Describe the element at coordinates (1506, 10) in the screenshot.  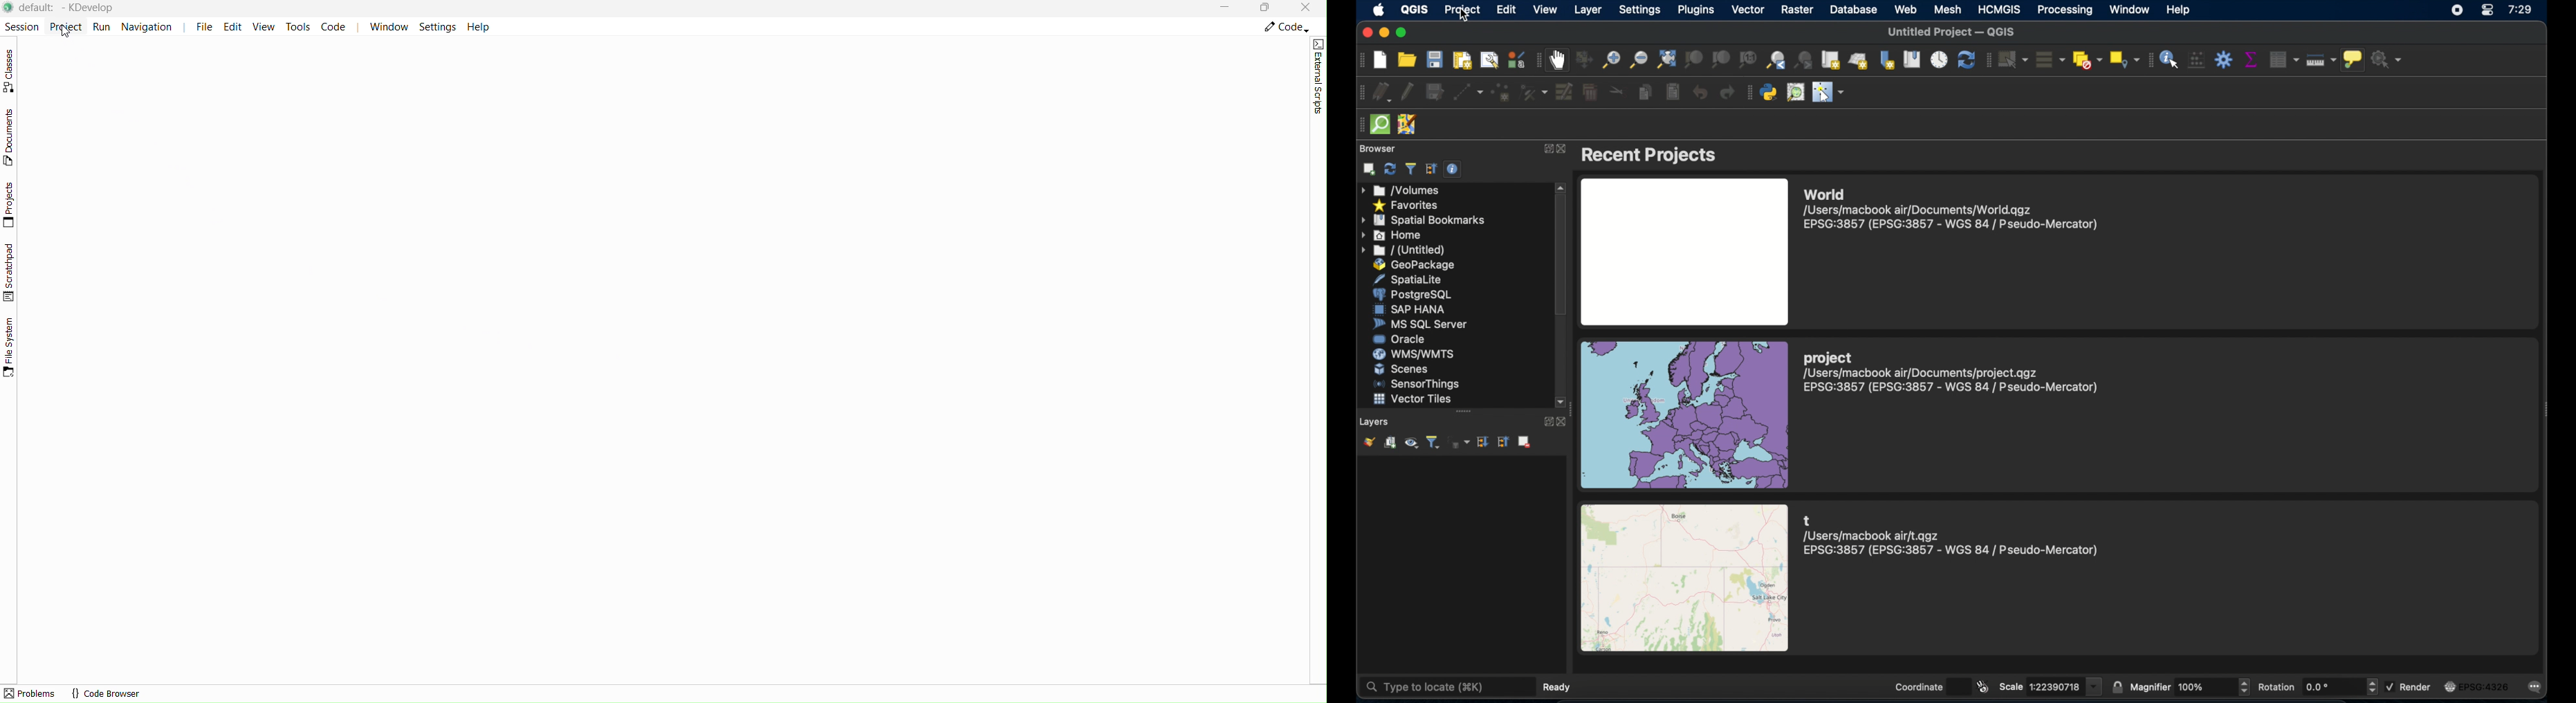
I see `edit` at that location.